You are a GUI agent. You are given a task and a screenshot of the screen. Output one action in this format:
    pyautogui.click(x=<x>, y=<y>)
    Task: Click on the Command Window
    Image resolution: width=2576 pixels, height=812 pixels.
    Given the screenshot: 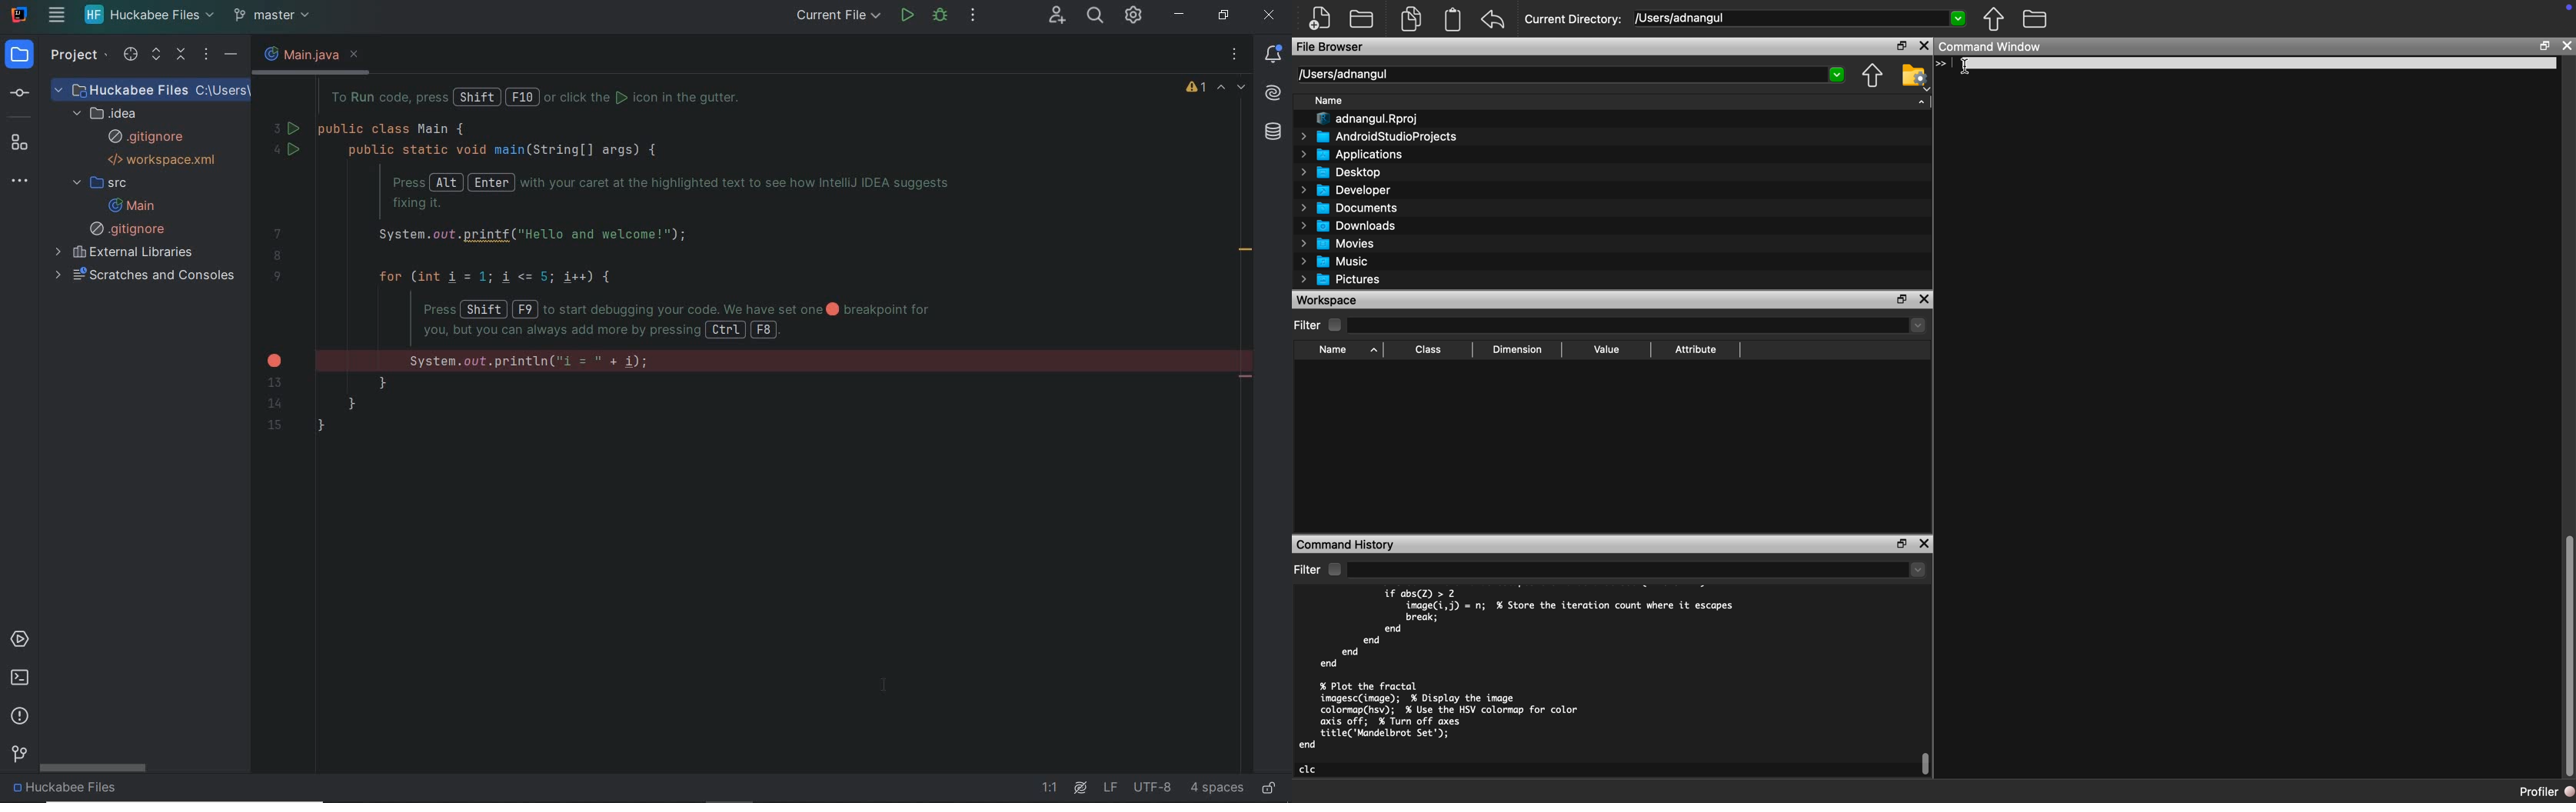 What is the action you would take?
    pyautogui.click(x=1993, y=47)
    